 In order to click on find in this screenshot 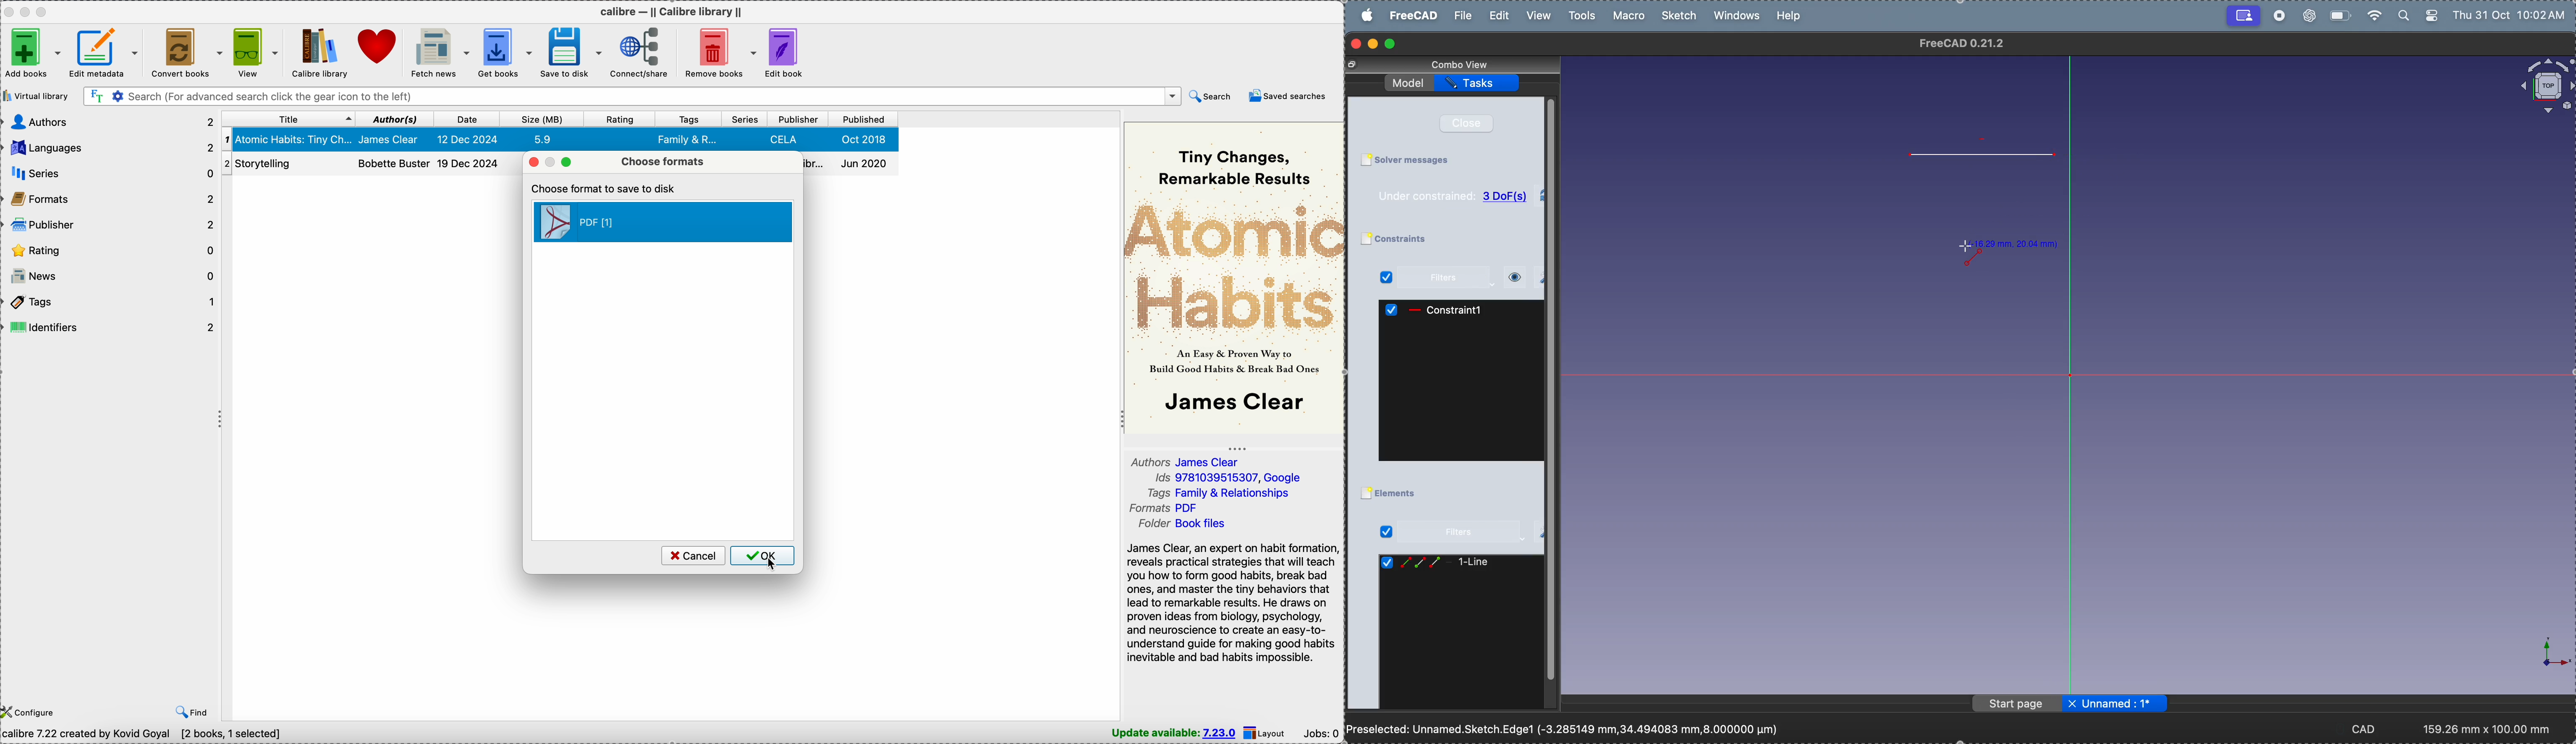, I will do `click(194, 712)`.